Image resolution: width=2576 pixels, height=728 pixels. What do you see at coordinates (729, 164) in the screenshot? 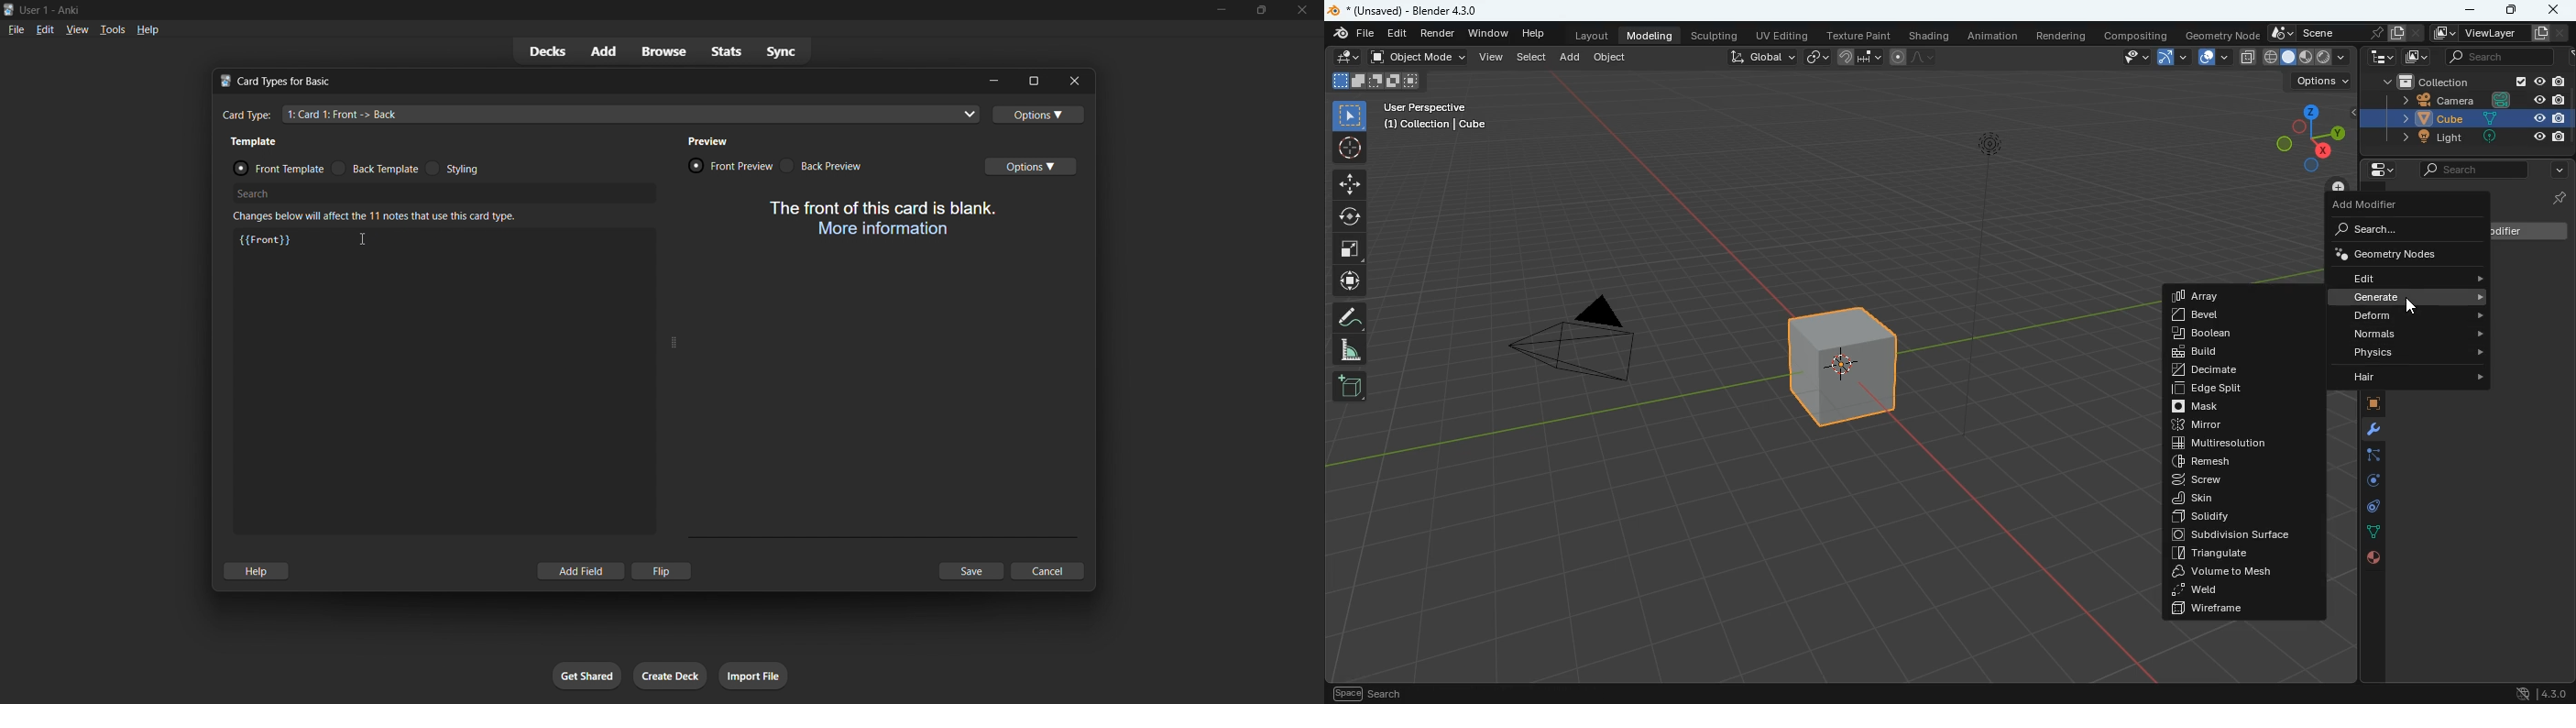
I see `front preview` at bounding box center [729, 164].